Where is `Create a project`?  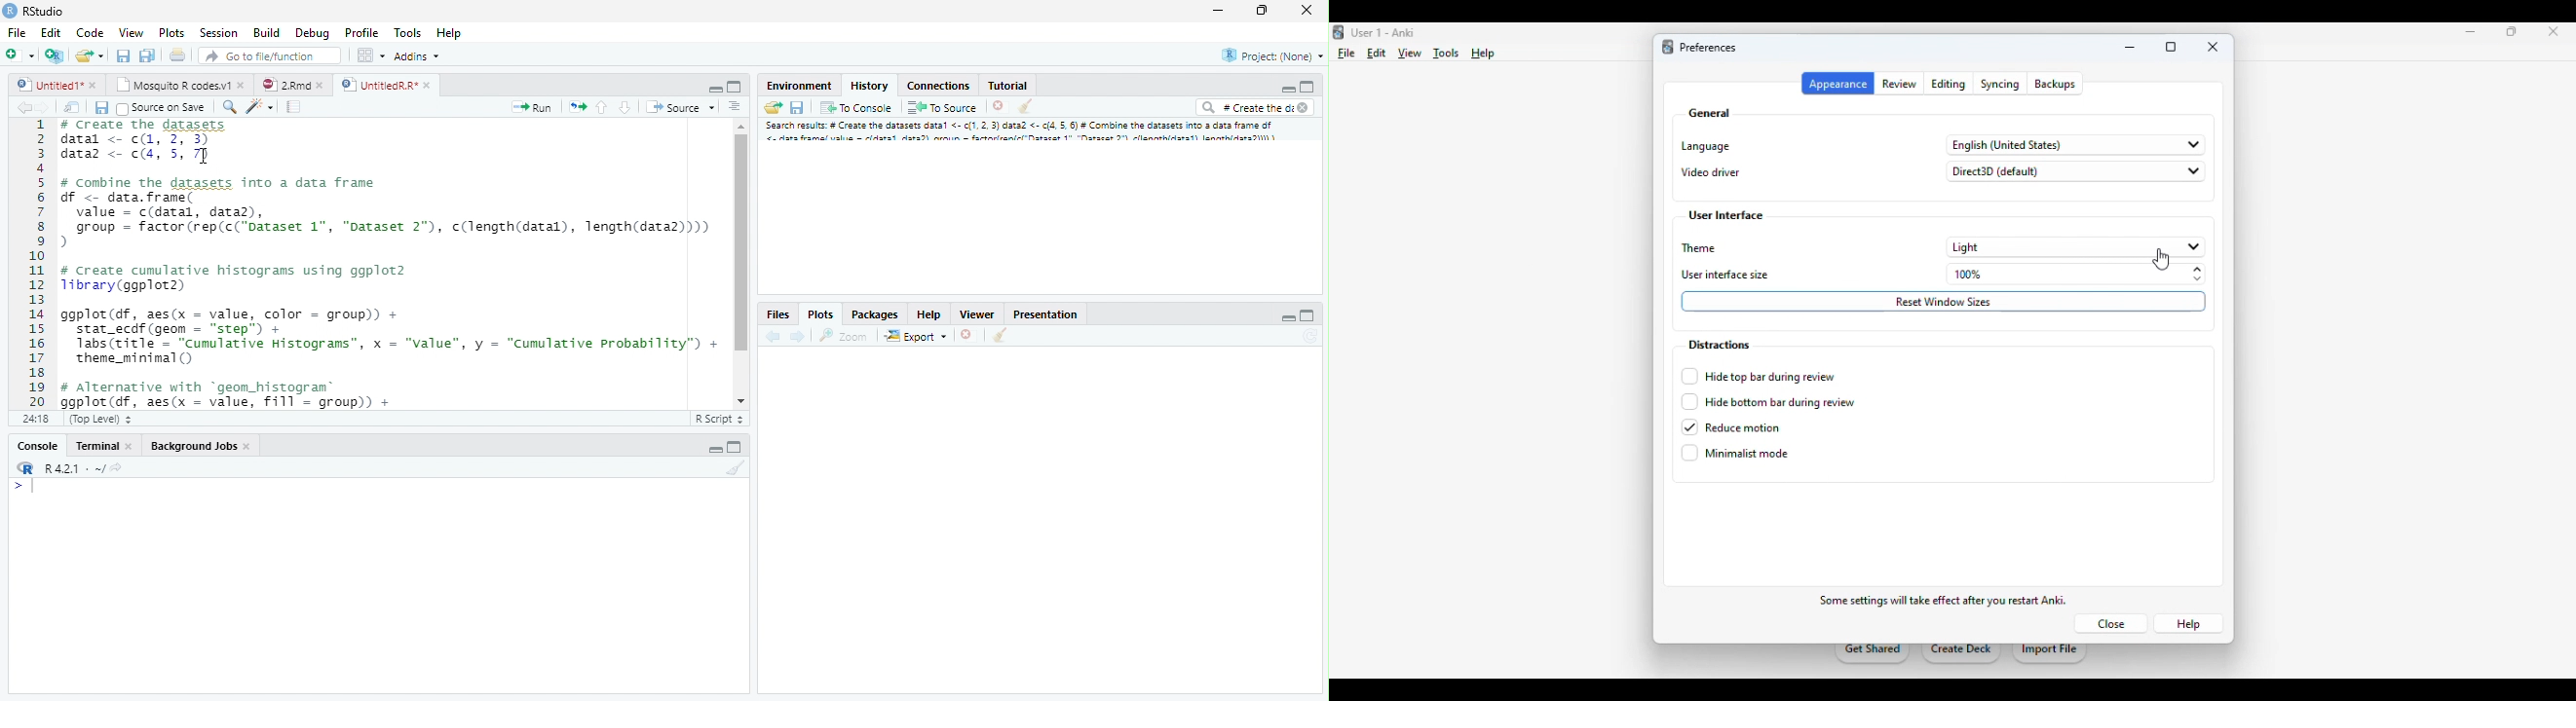 Create a project is located at coordinates (55, 54).